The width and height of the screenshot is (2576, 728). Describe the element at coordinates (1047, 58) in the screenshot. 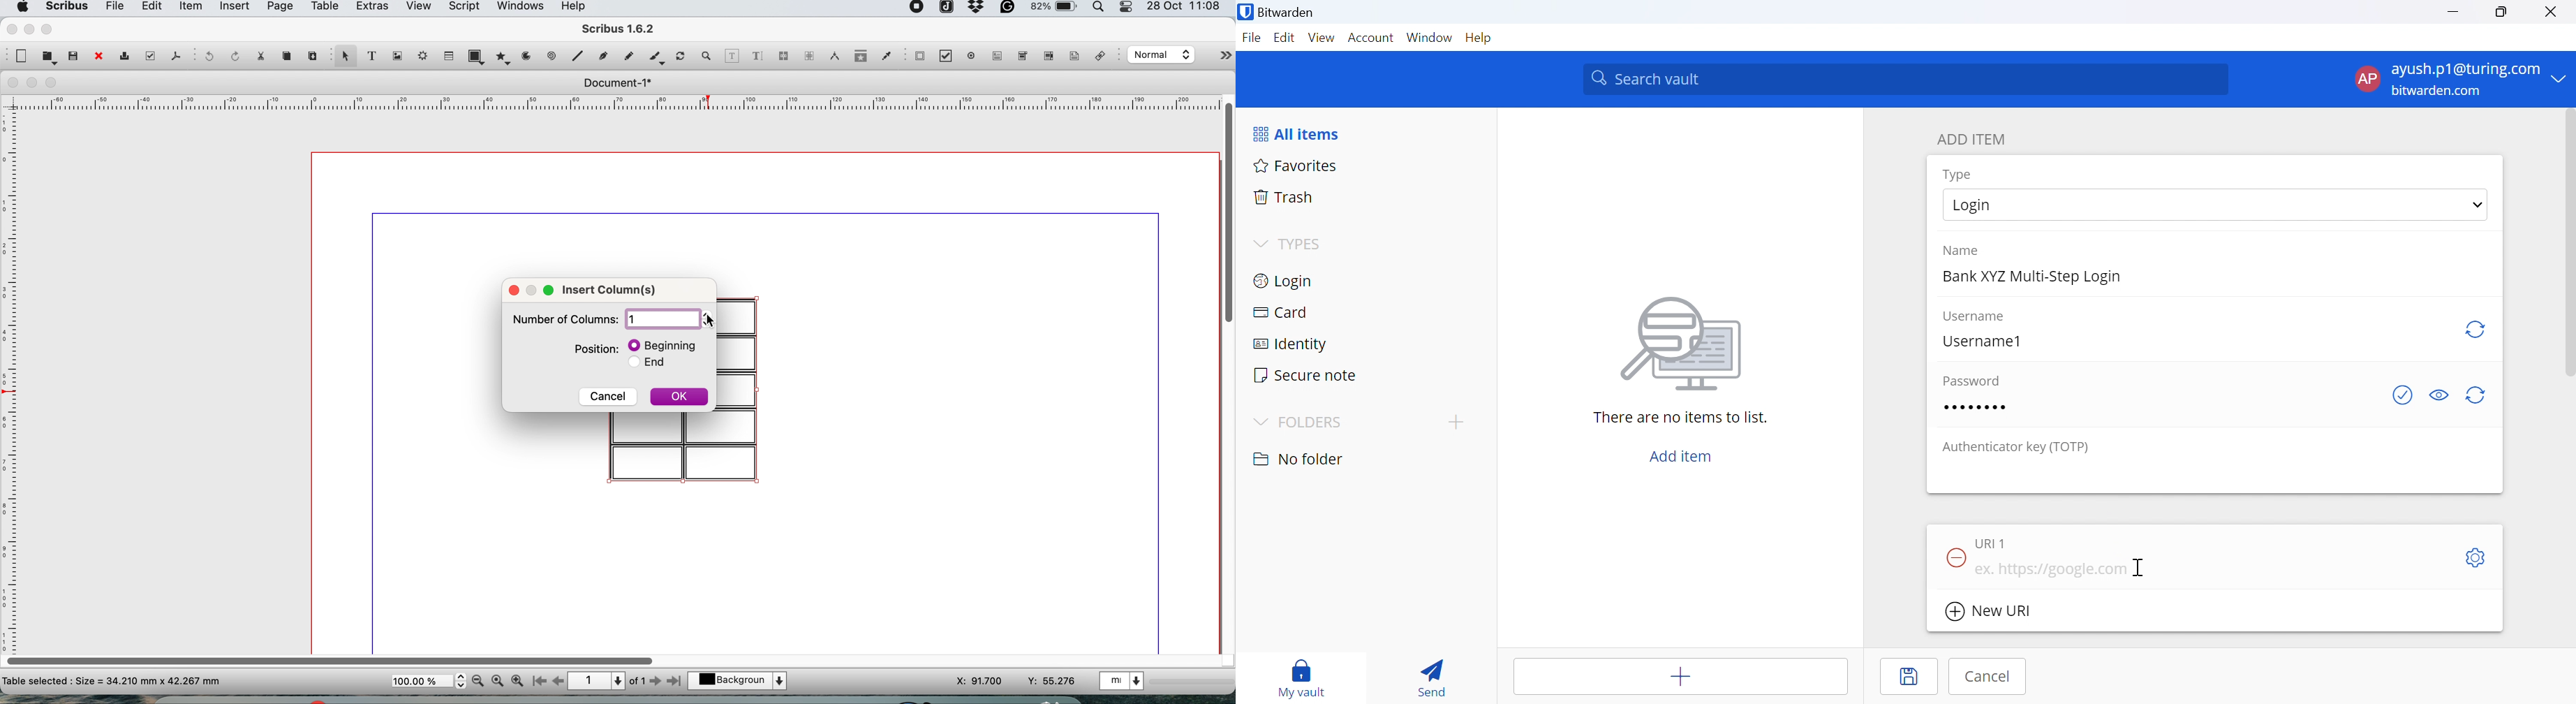

I see `pdf list box` at that location.